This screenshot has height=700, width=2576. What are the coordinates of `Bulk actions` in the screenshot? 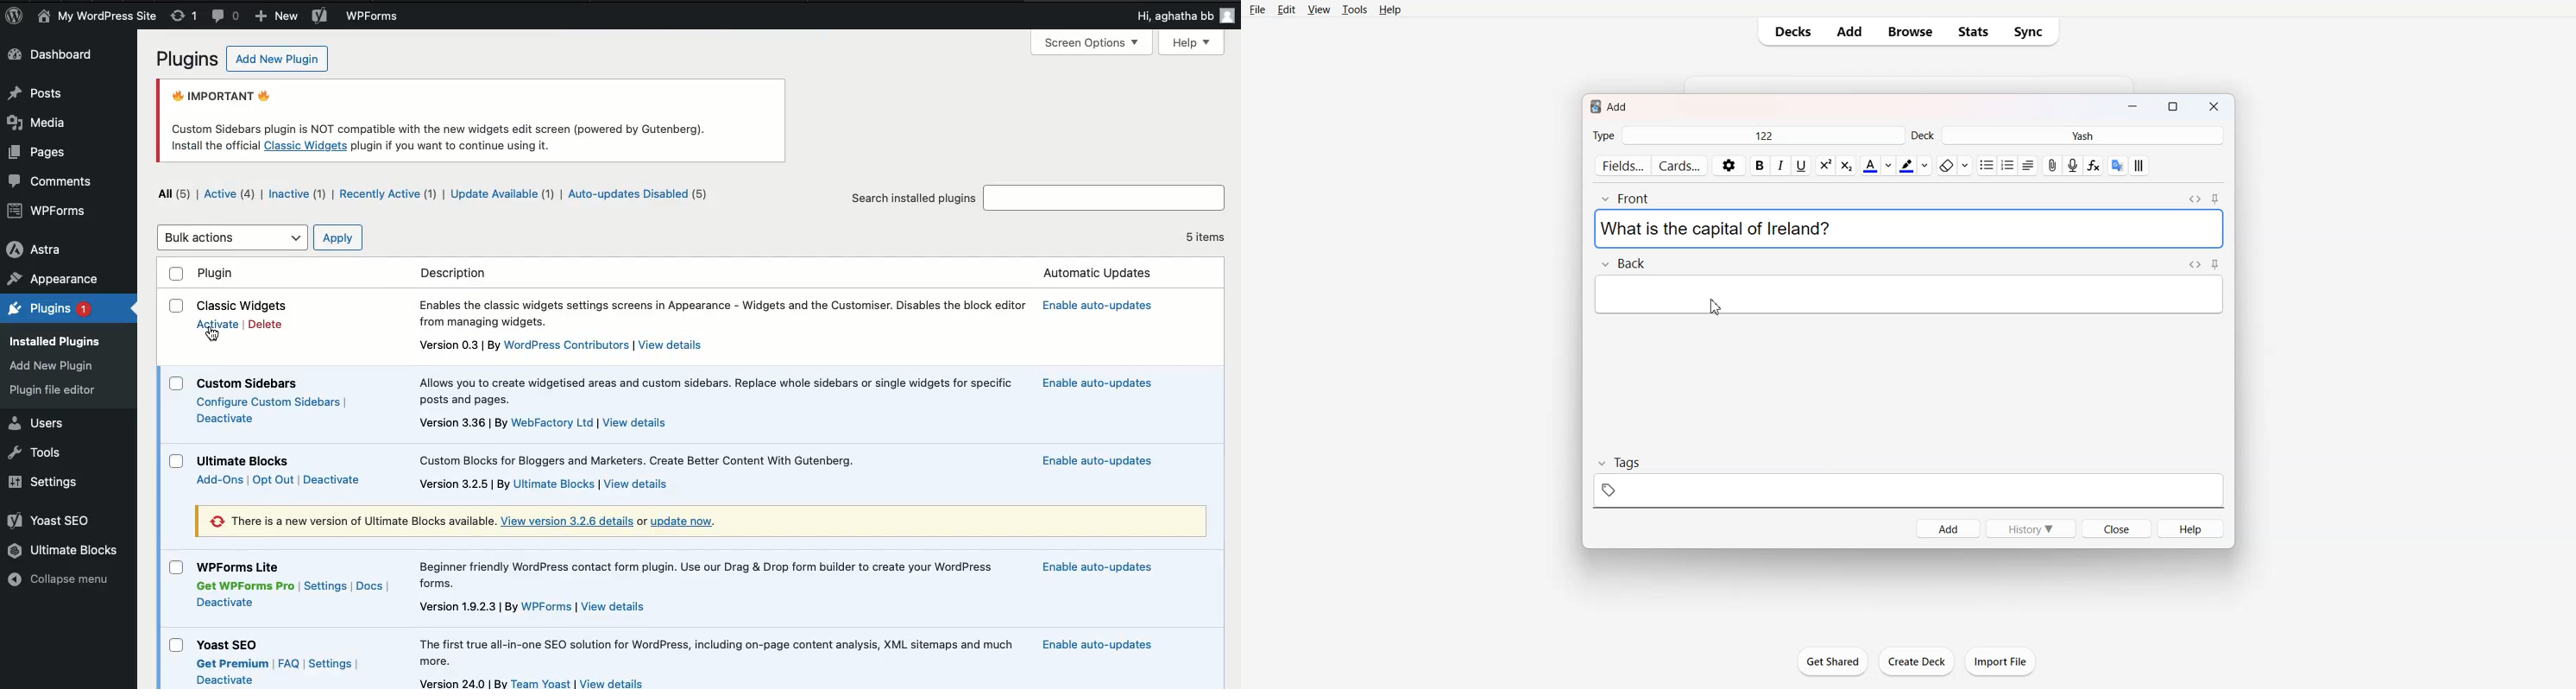 It's located at (233, 237).